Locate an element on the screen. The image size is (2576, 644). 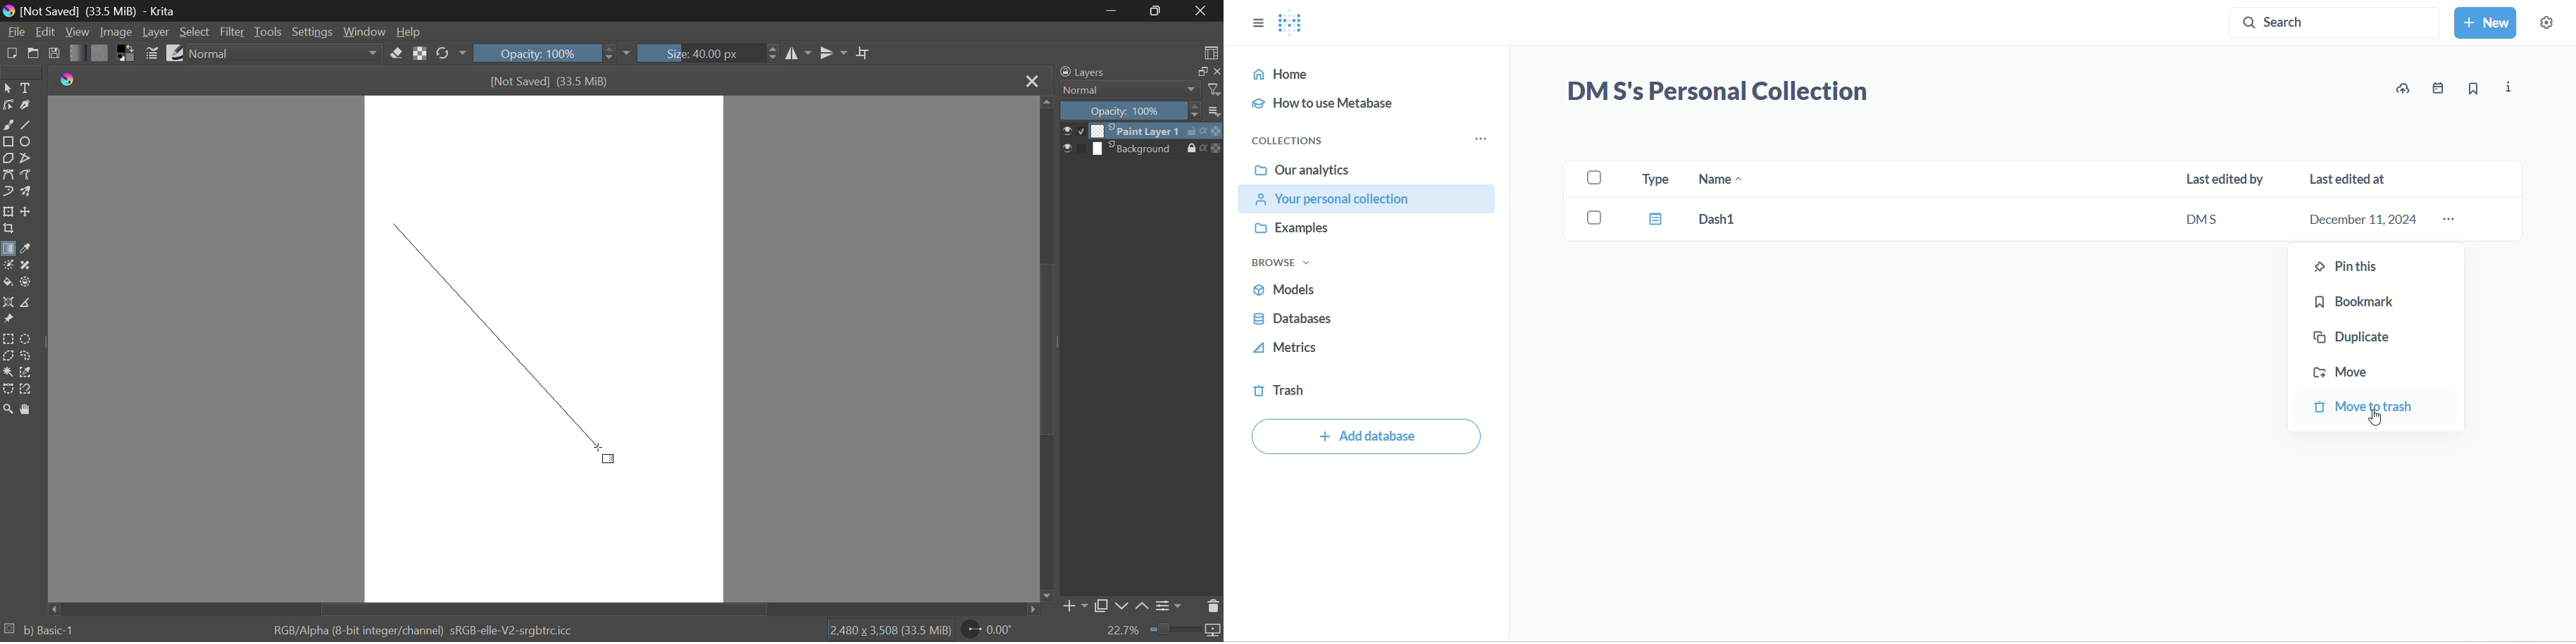
Close is located at coordinates (1031, 81).